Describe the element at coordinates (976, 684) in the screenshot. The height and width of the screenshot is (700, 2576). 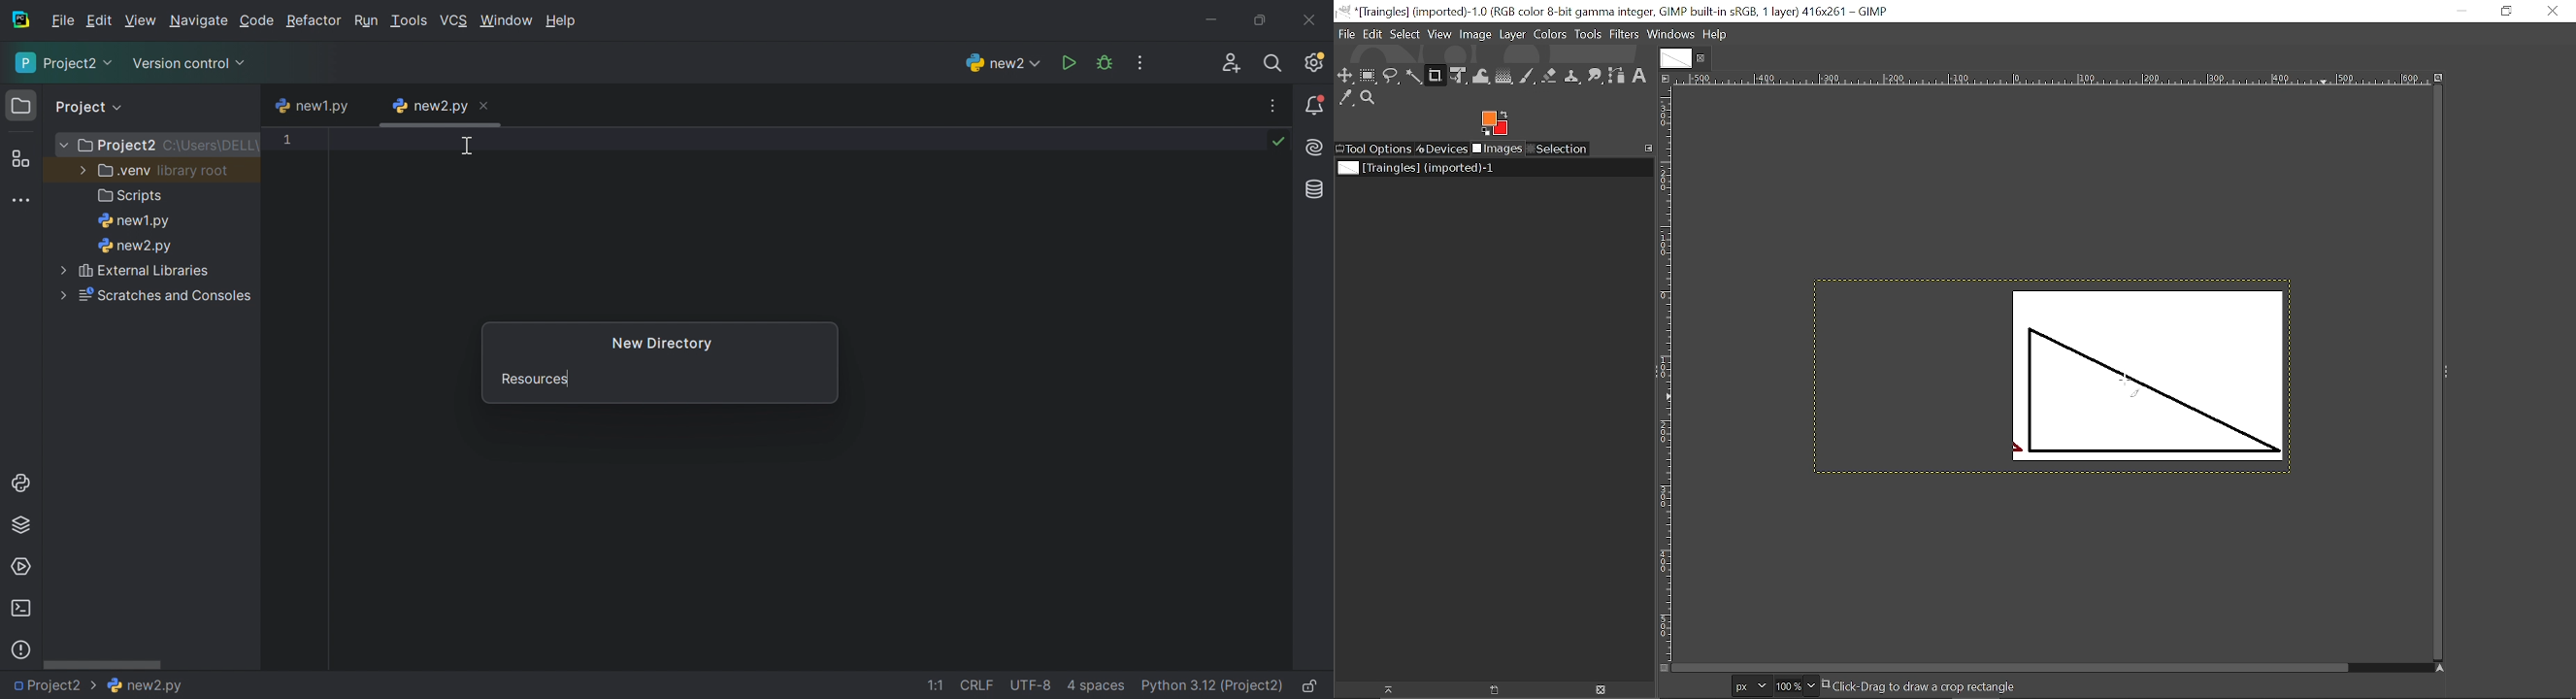
I see `CRLF` at that location.